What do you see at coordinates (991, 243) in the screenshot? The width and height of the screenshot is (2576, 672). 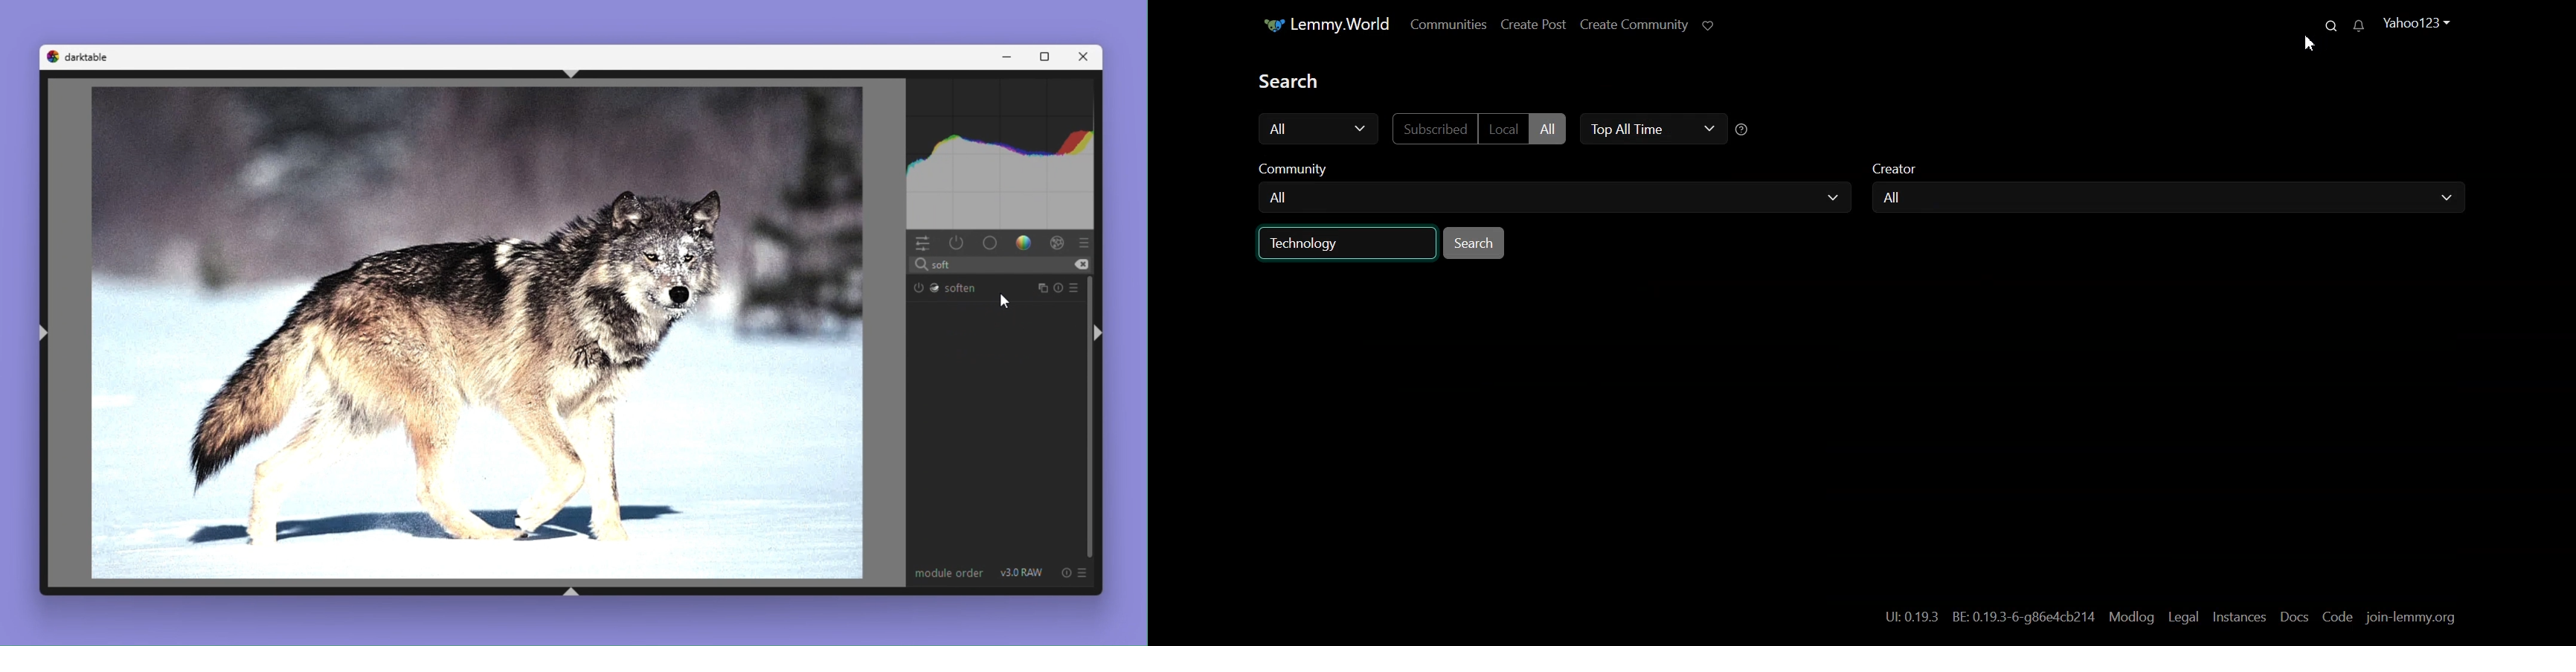 I see `Base` at bounding box center [991, 243].